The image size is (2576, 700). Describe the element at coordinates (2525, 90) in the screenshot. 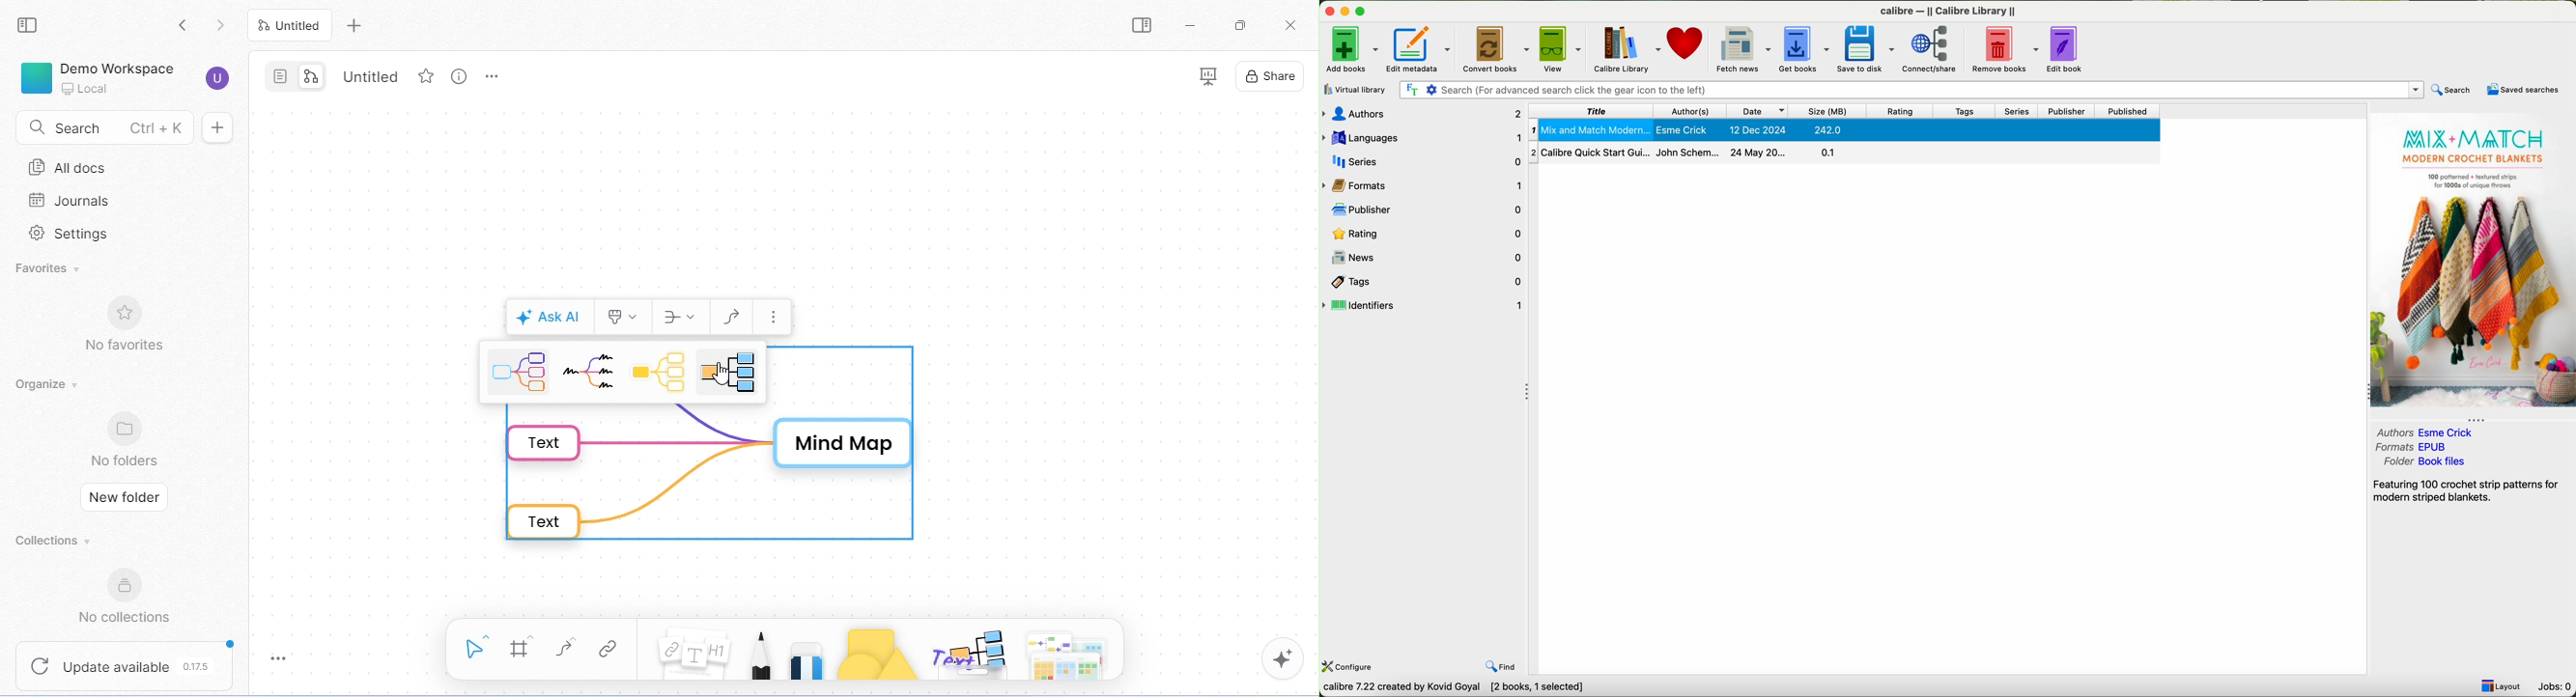

I see `saved searches` at that location.